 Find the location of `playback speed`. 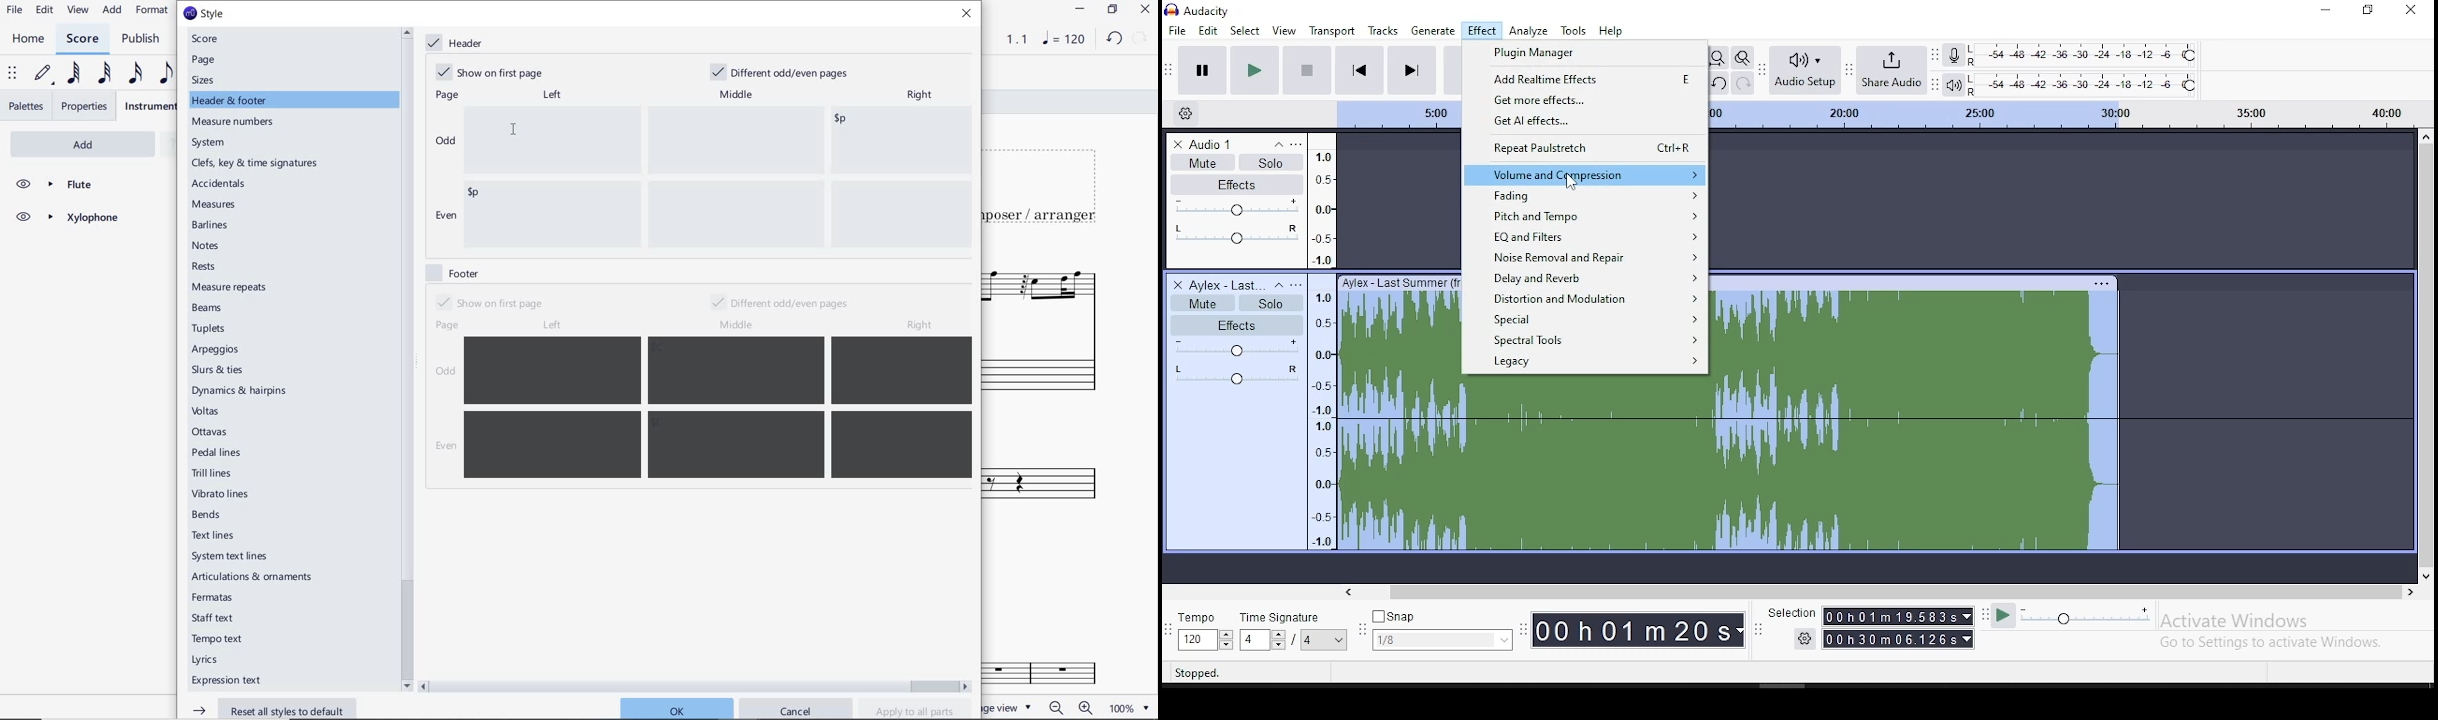

playback speed is located at coordinates (2078, 617).